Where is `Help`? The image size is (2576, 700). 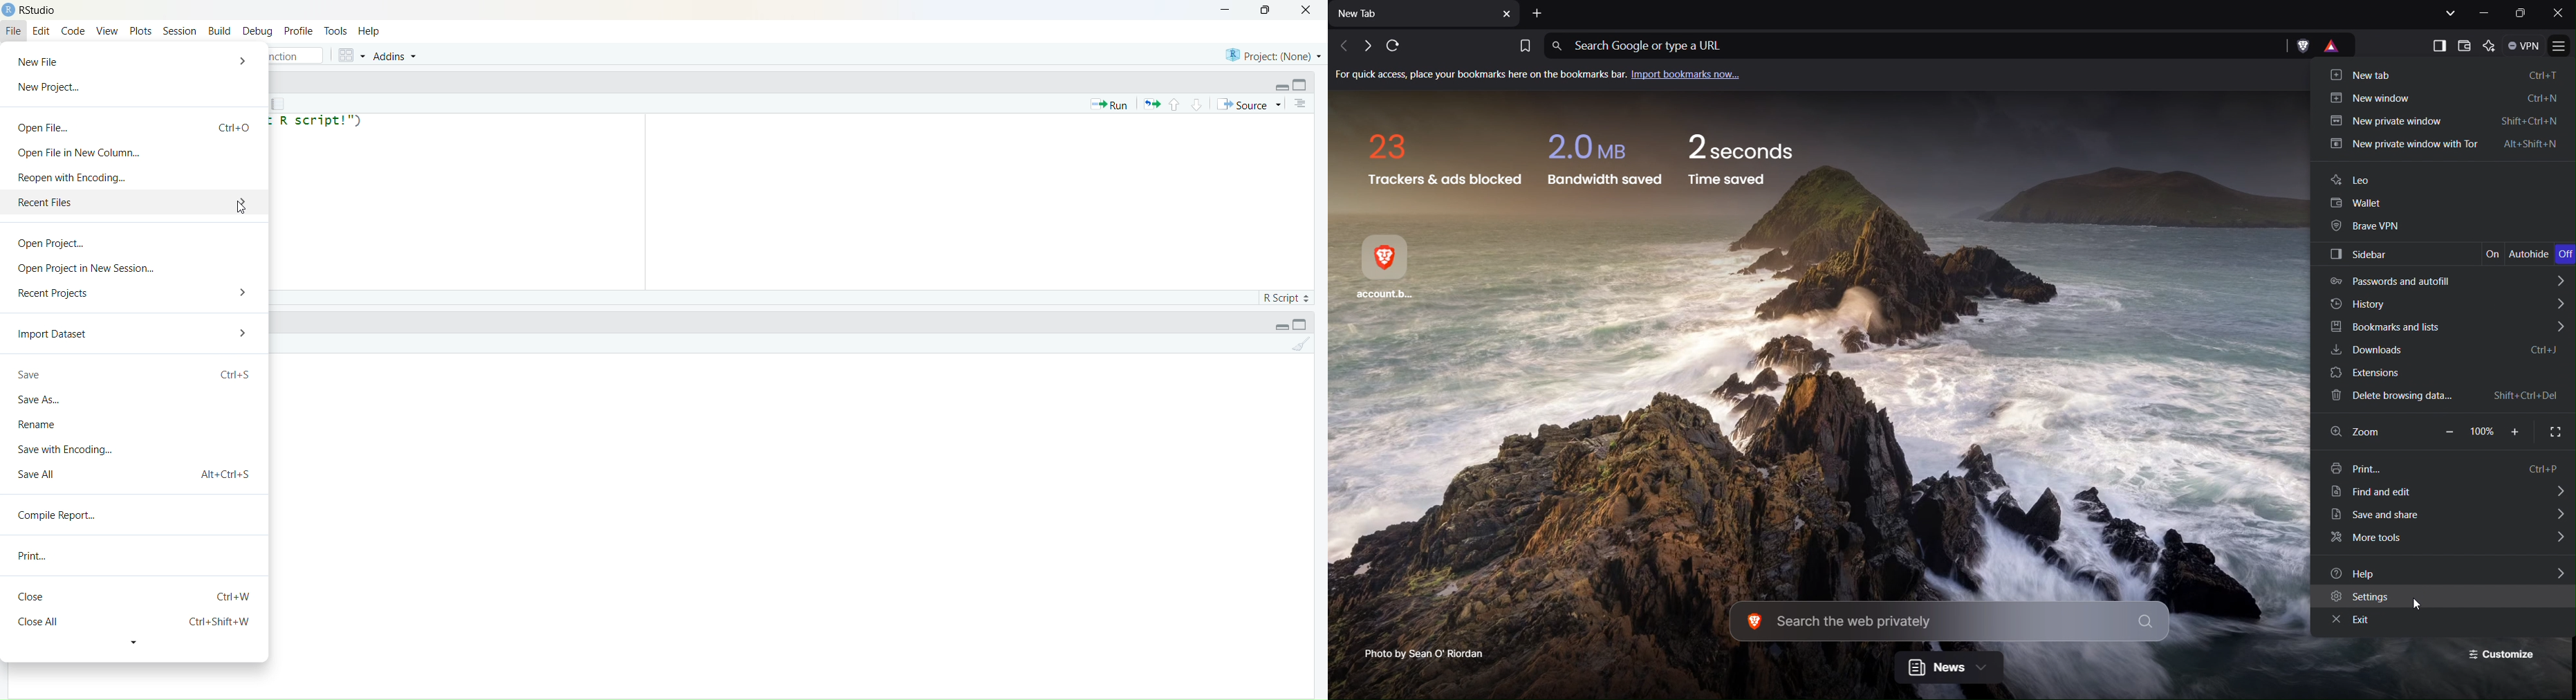 Help is located at coordinates (2442, 572).